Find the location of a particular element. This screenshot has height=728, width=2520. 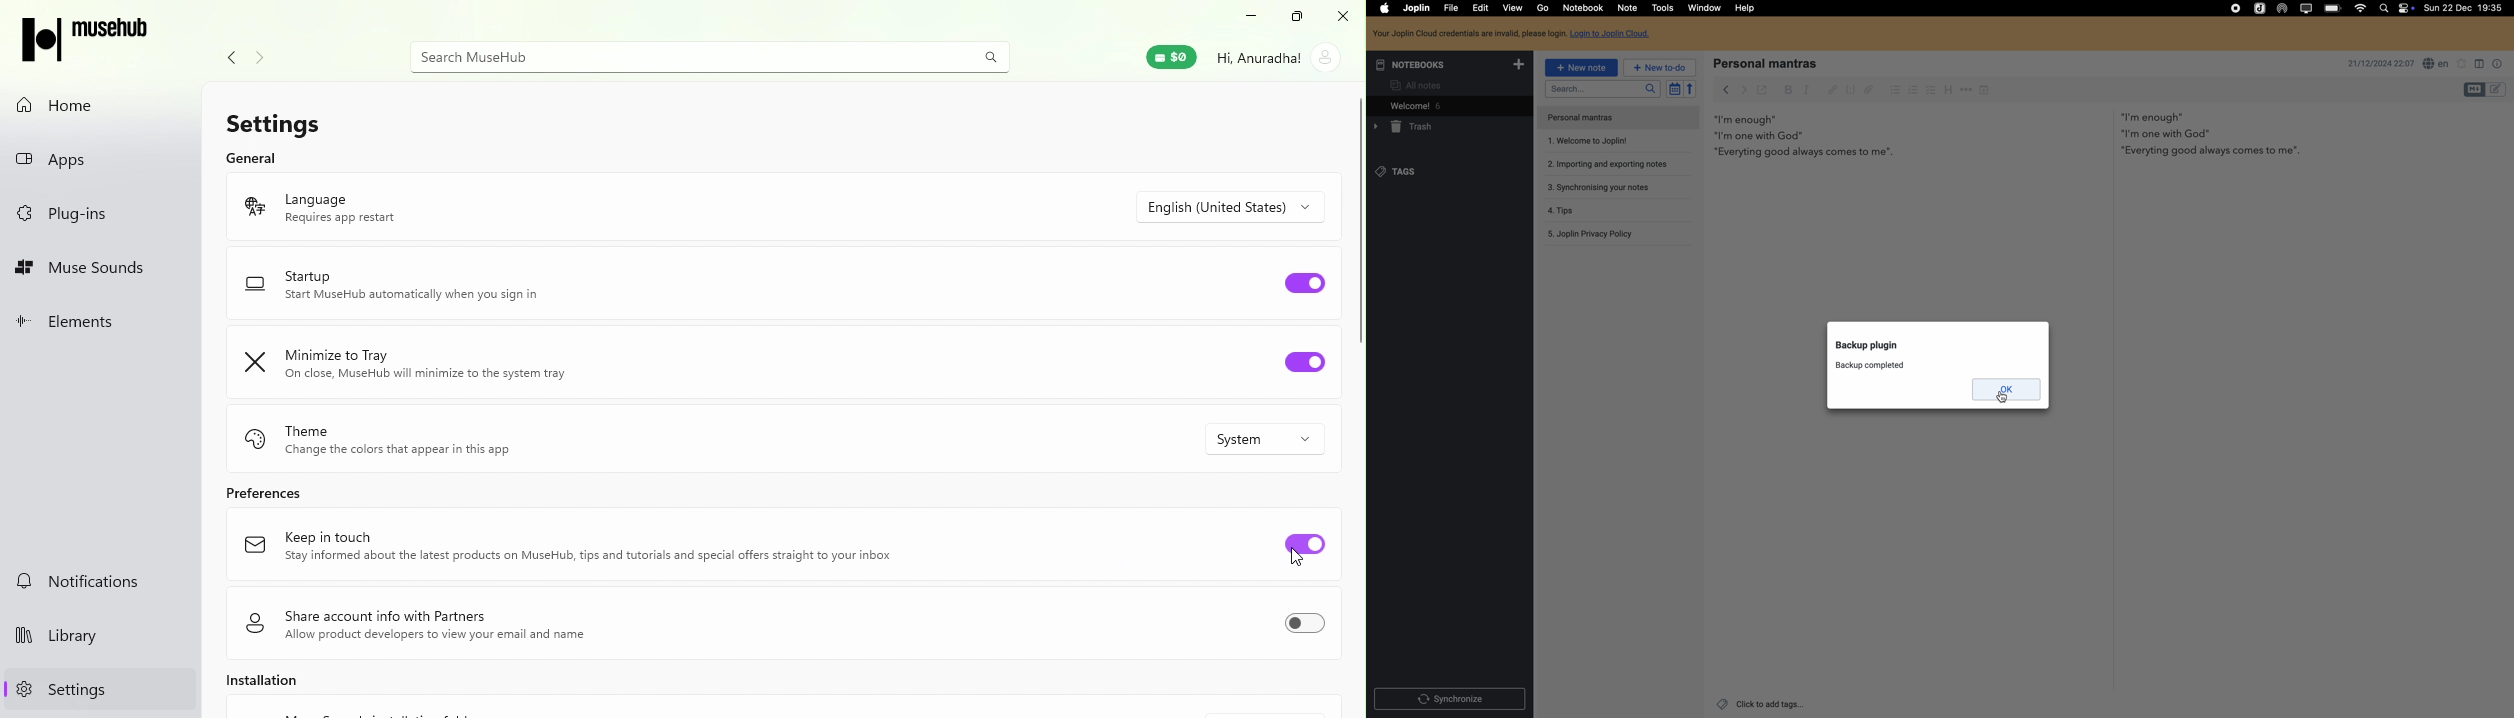

battery is located at coordinates (2332, 8).